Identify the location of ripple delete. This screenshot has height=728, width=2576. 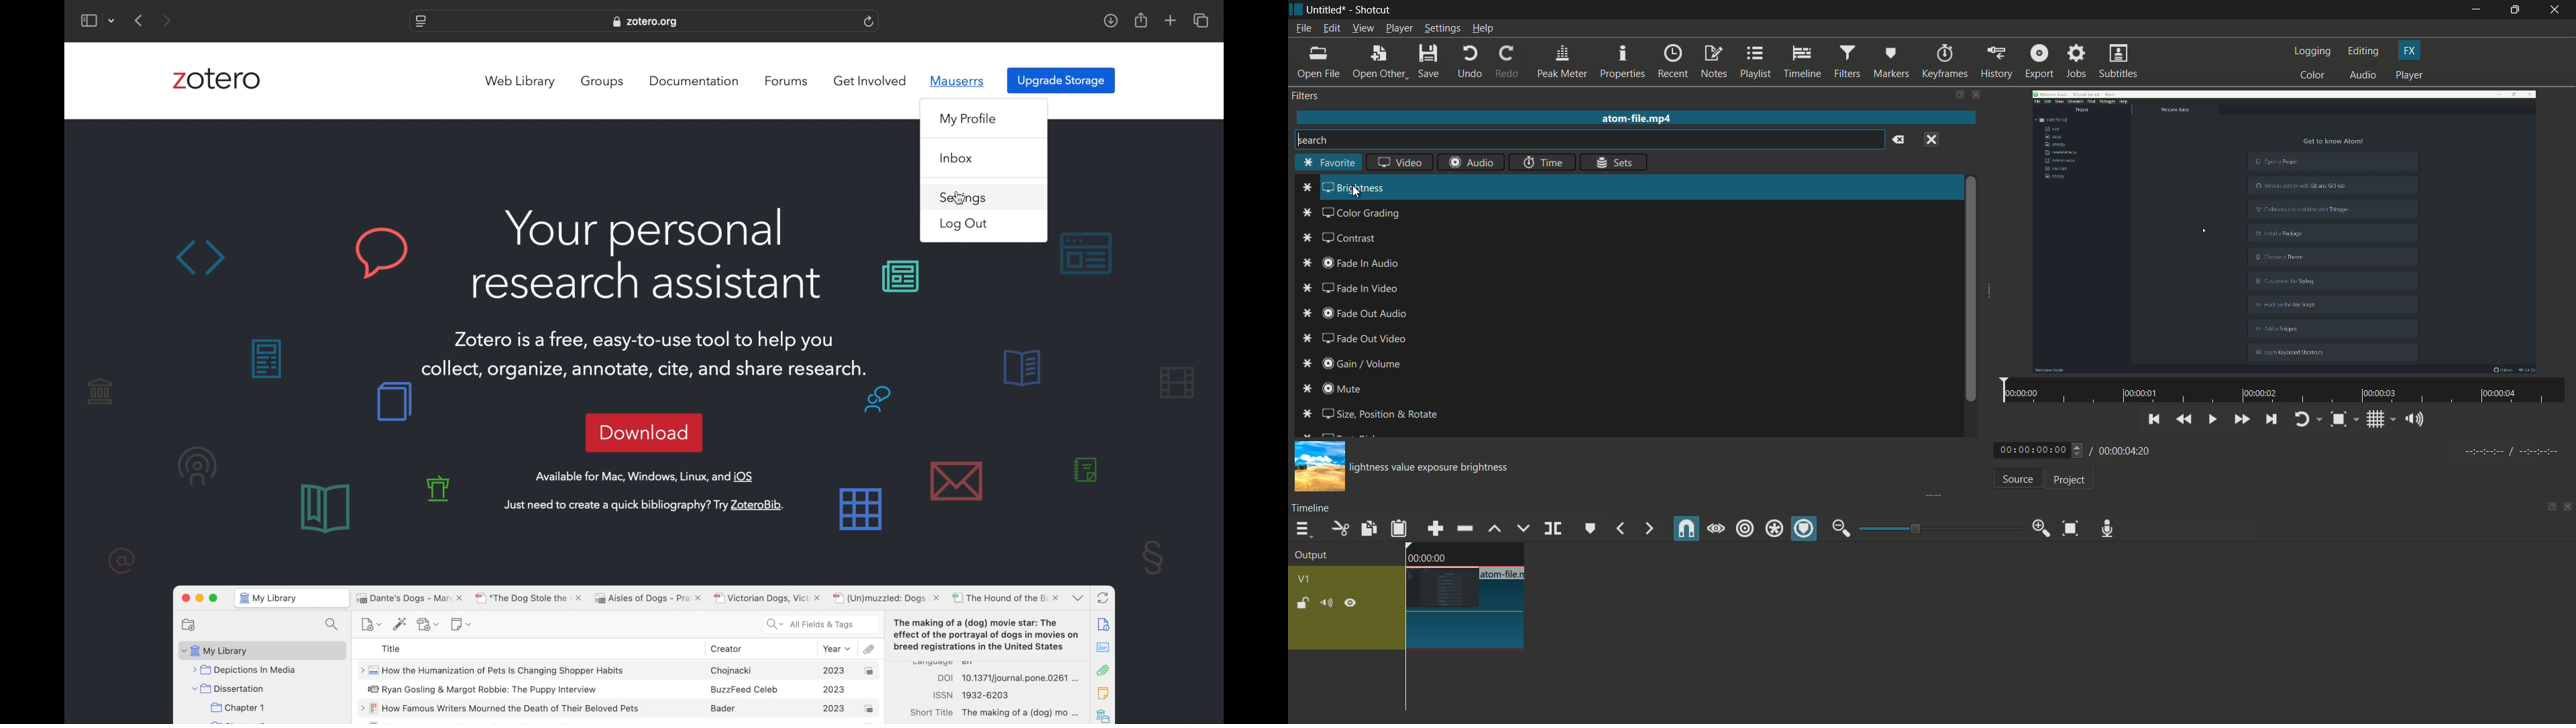
(1464, 529).